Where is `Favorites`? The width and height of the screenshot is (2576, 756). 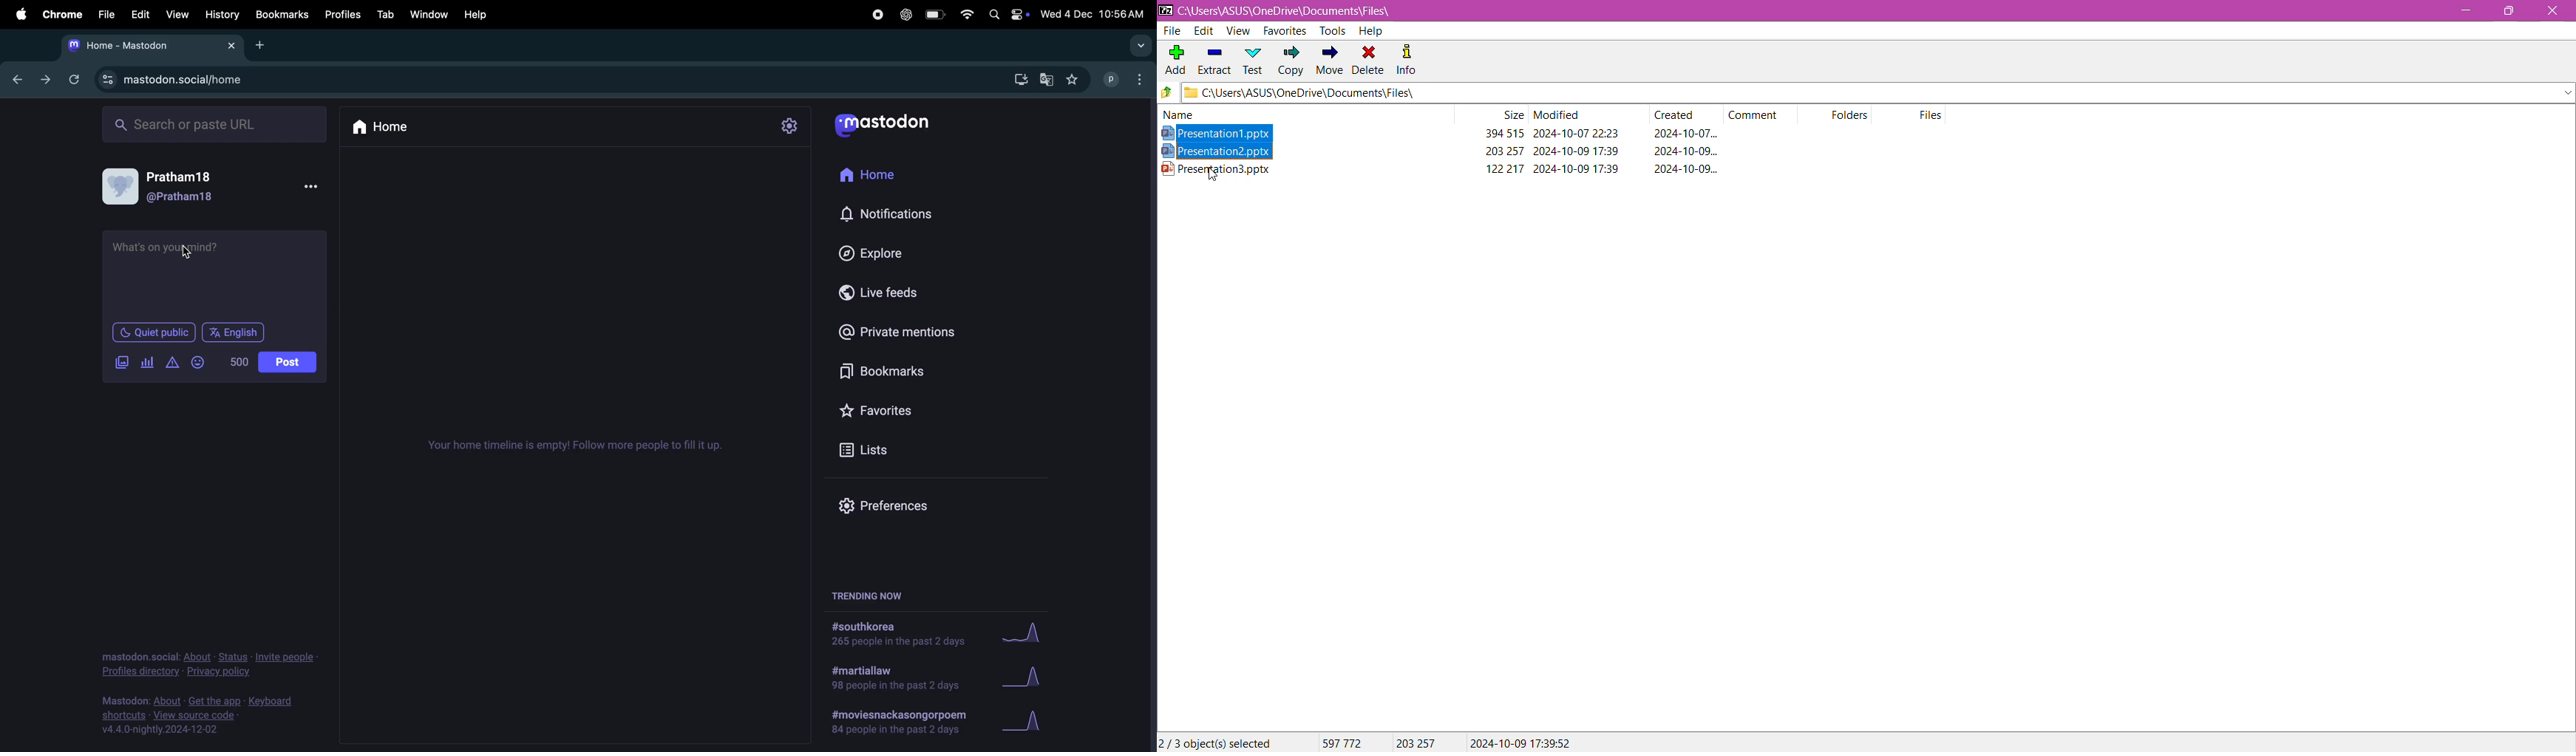 Favorites is located at coordinates (1283, 32).